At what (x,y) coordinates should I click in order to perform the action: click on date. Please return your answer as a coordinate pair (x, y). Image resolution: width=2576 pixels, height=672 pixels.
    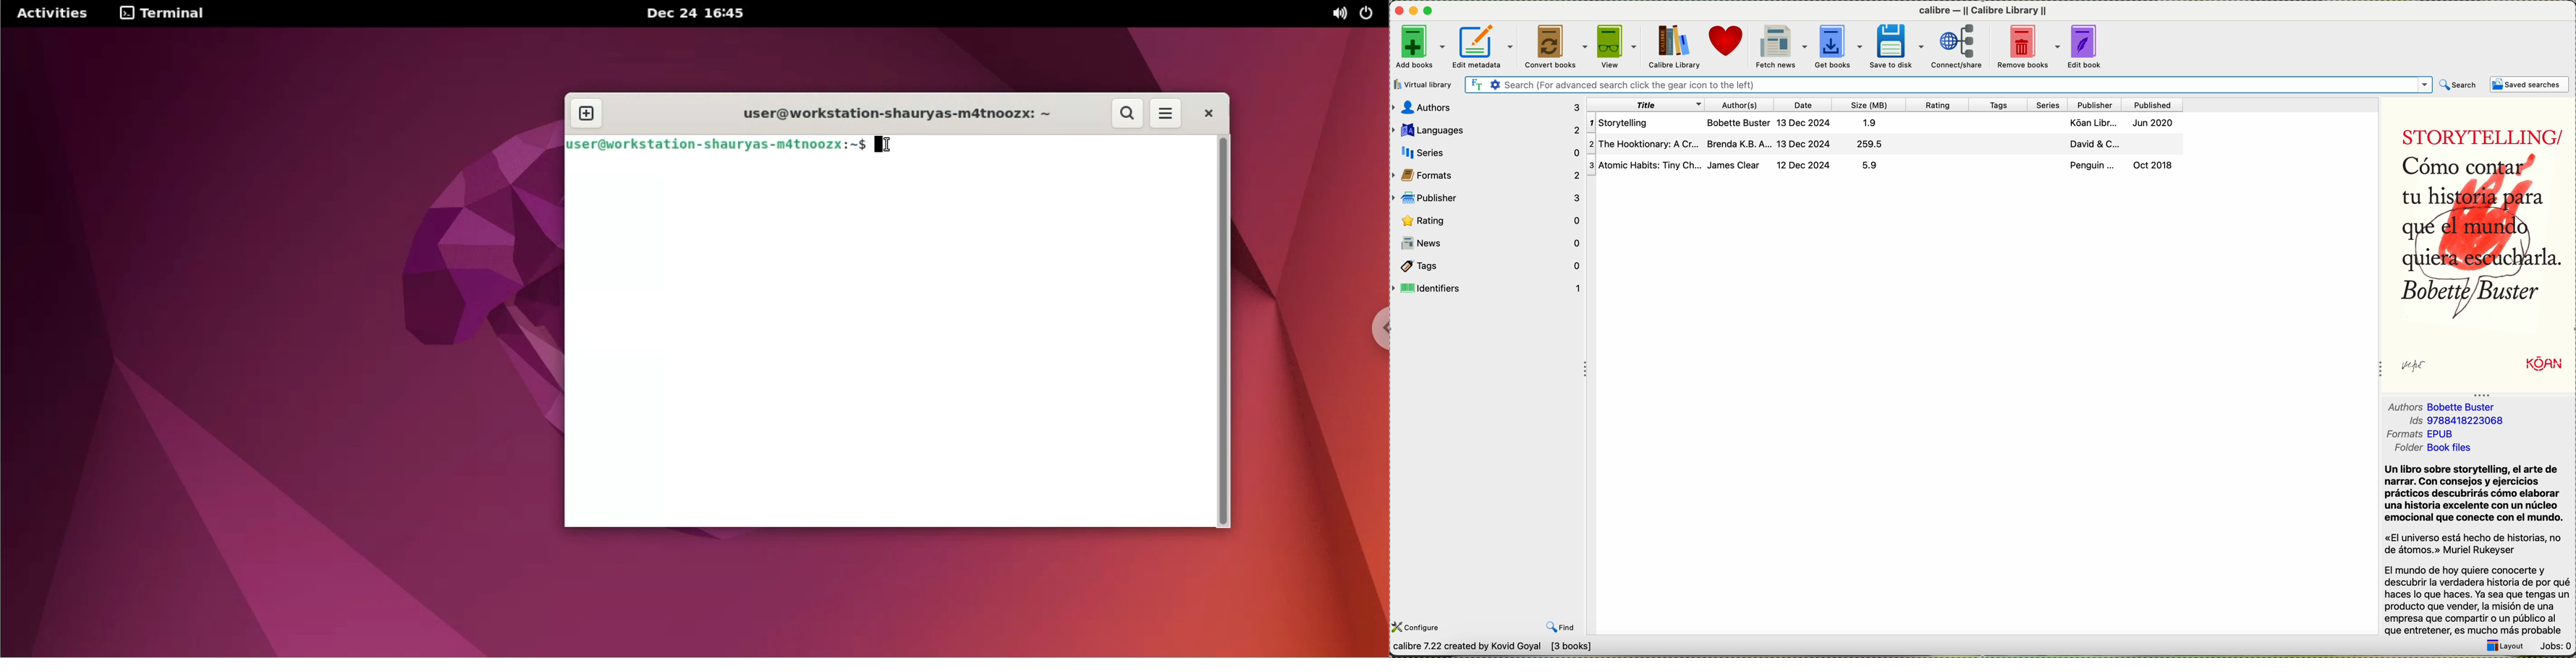
    Looking at the image, I should click on (1808, 104).